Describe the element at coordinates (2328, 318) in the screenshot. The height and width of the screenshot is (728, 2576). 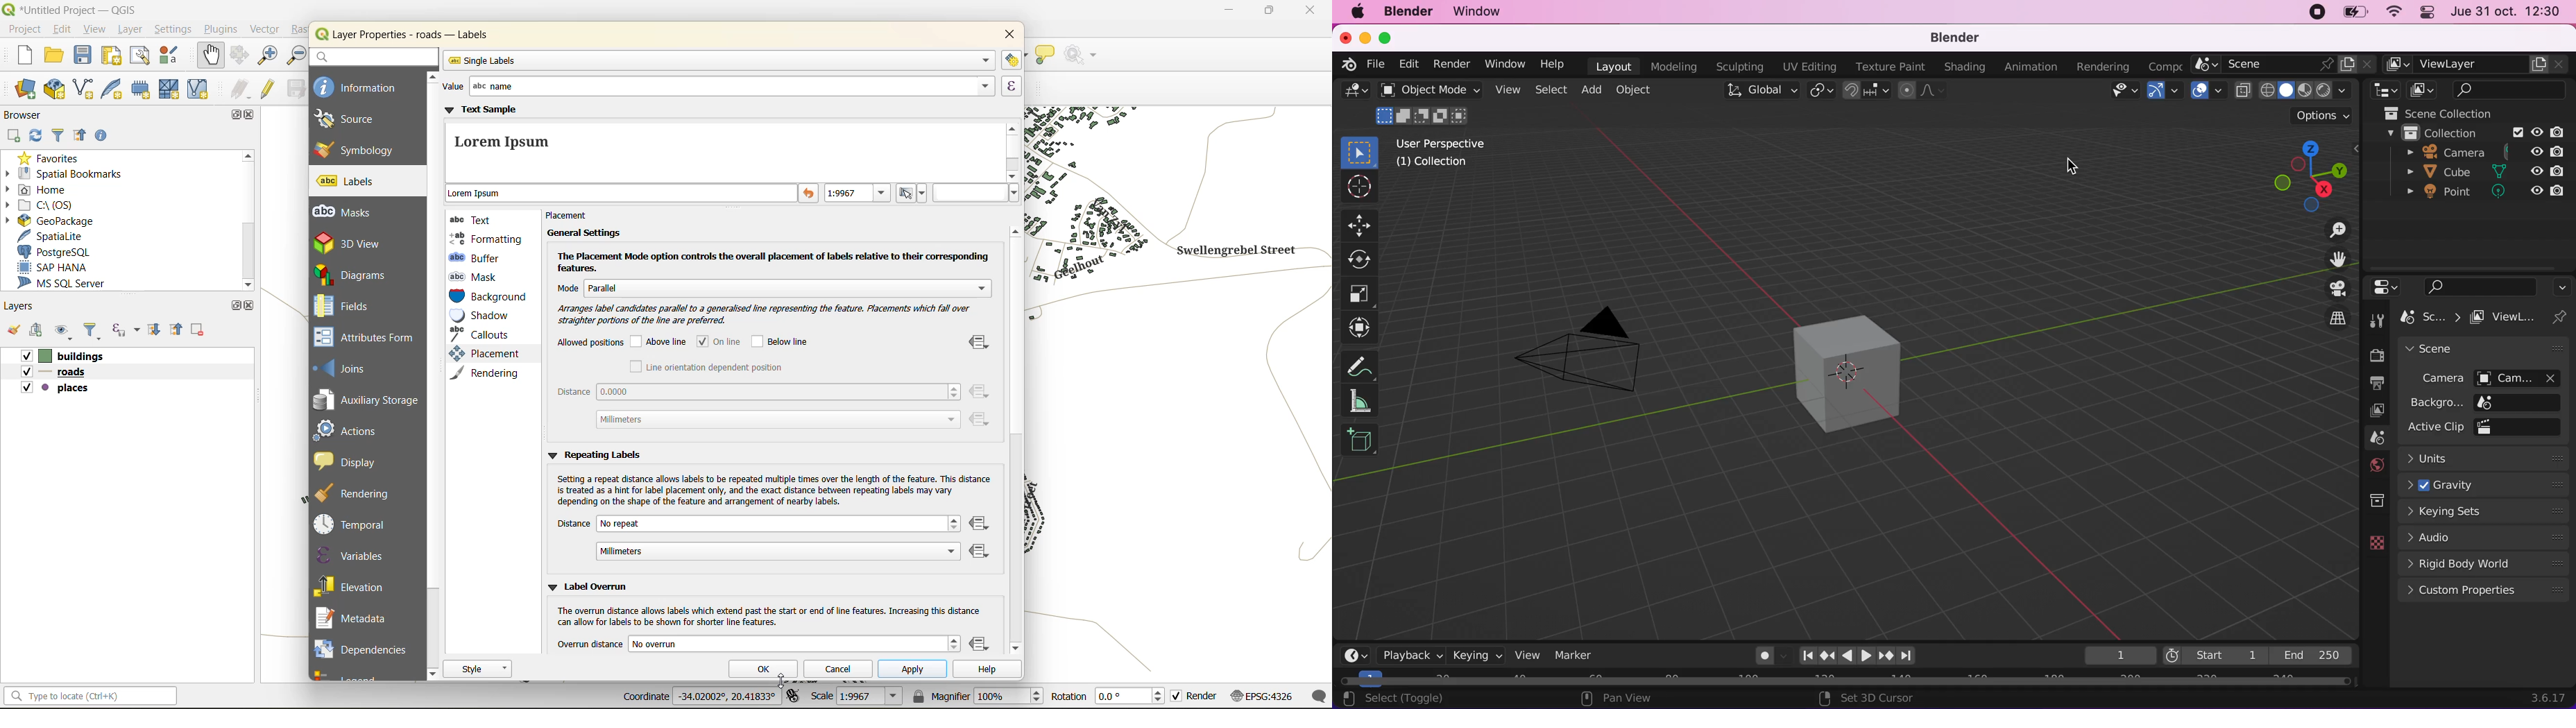
I see `toggle the current view` at that location.